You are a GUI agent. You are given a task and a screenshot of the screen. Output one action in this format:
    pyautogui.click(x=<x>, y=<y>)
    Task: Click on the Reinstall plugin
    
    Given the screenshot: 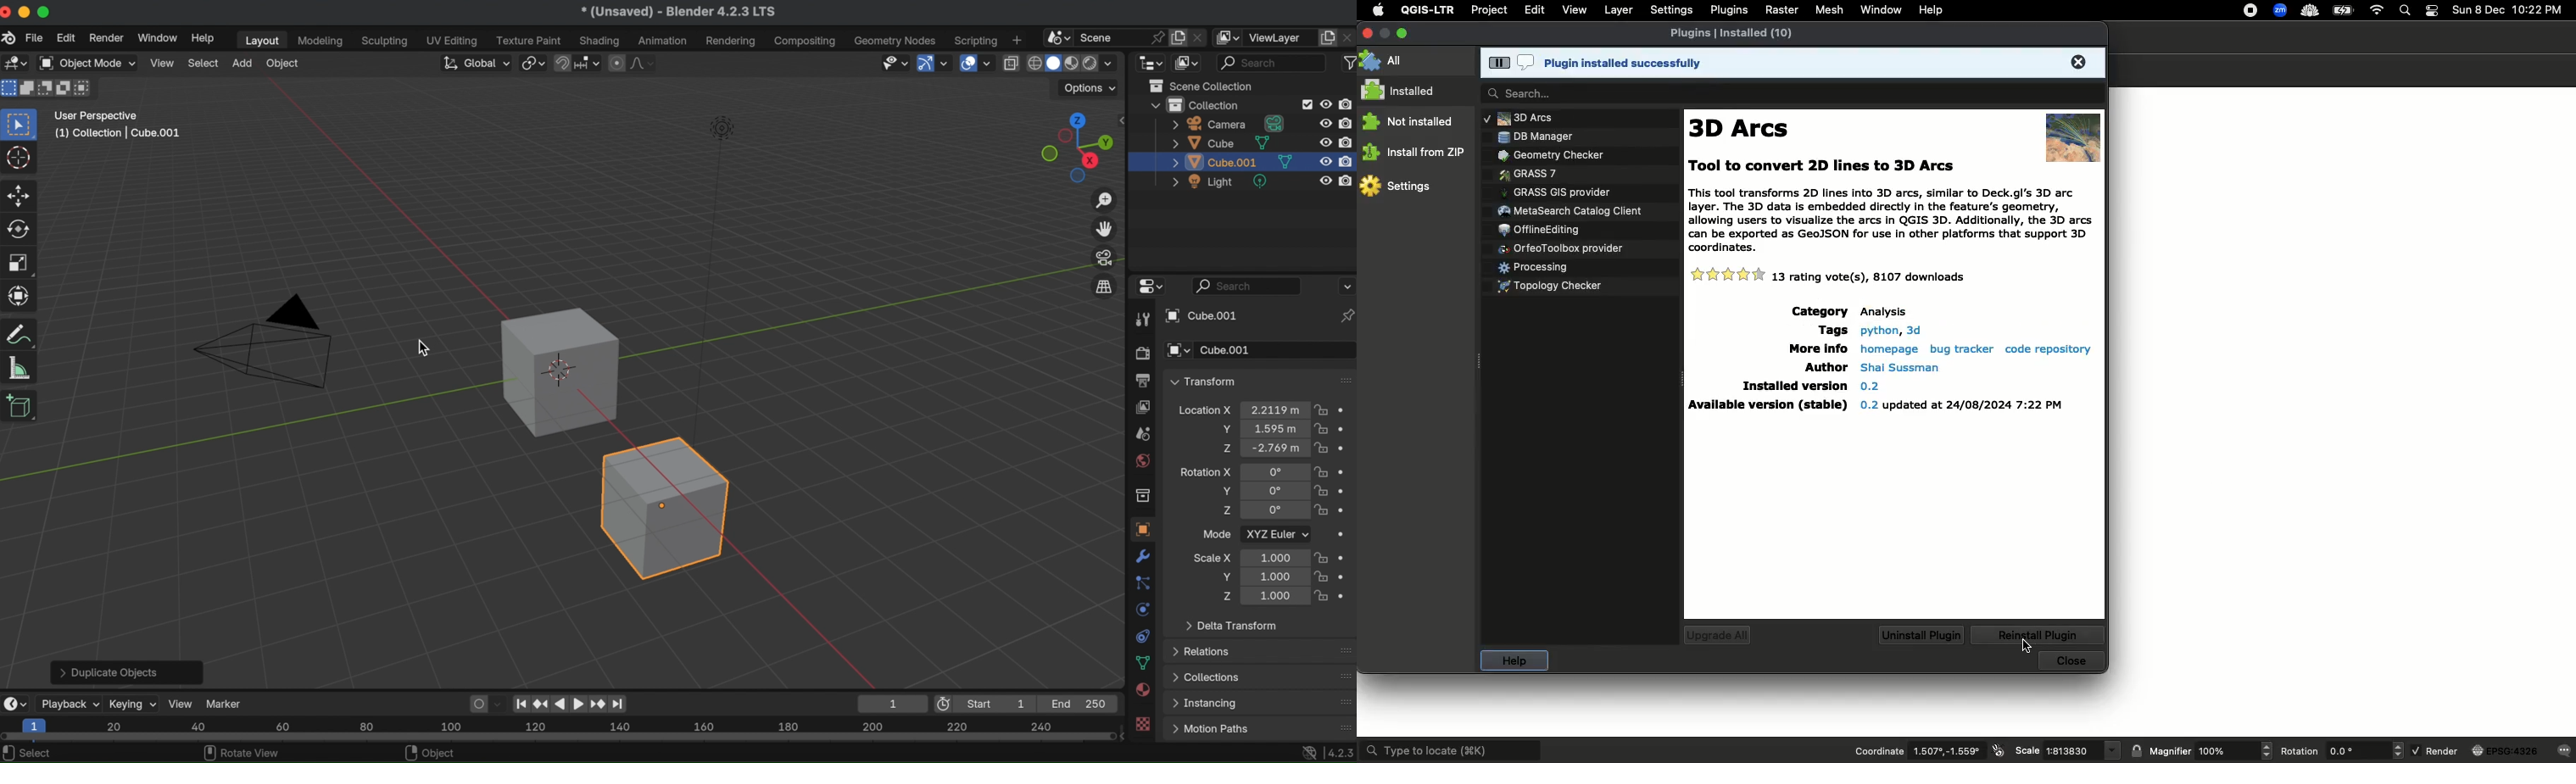 What is the action you would take?
    pyautogui.click(x=2039, y=636)
    